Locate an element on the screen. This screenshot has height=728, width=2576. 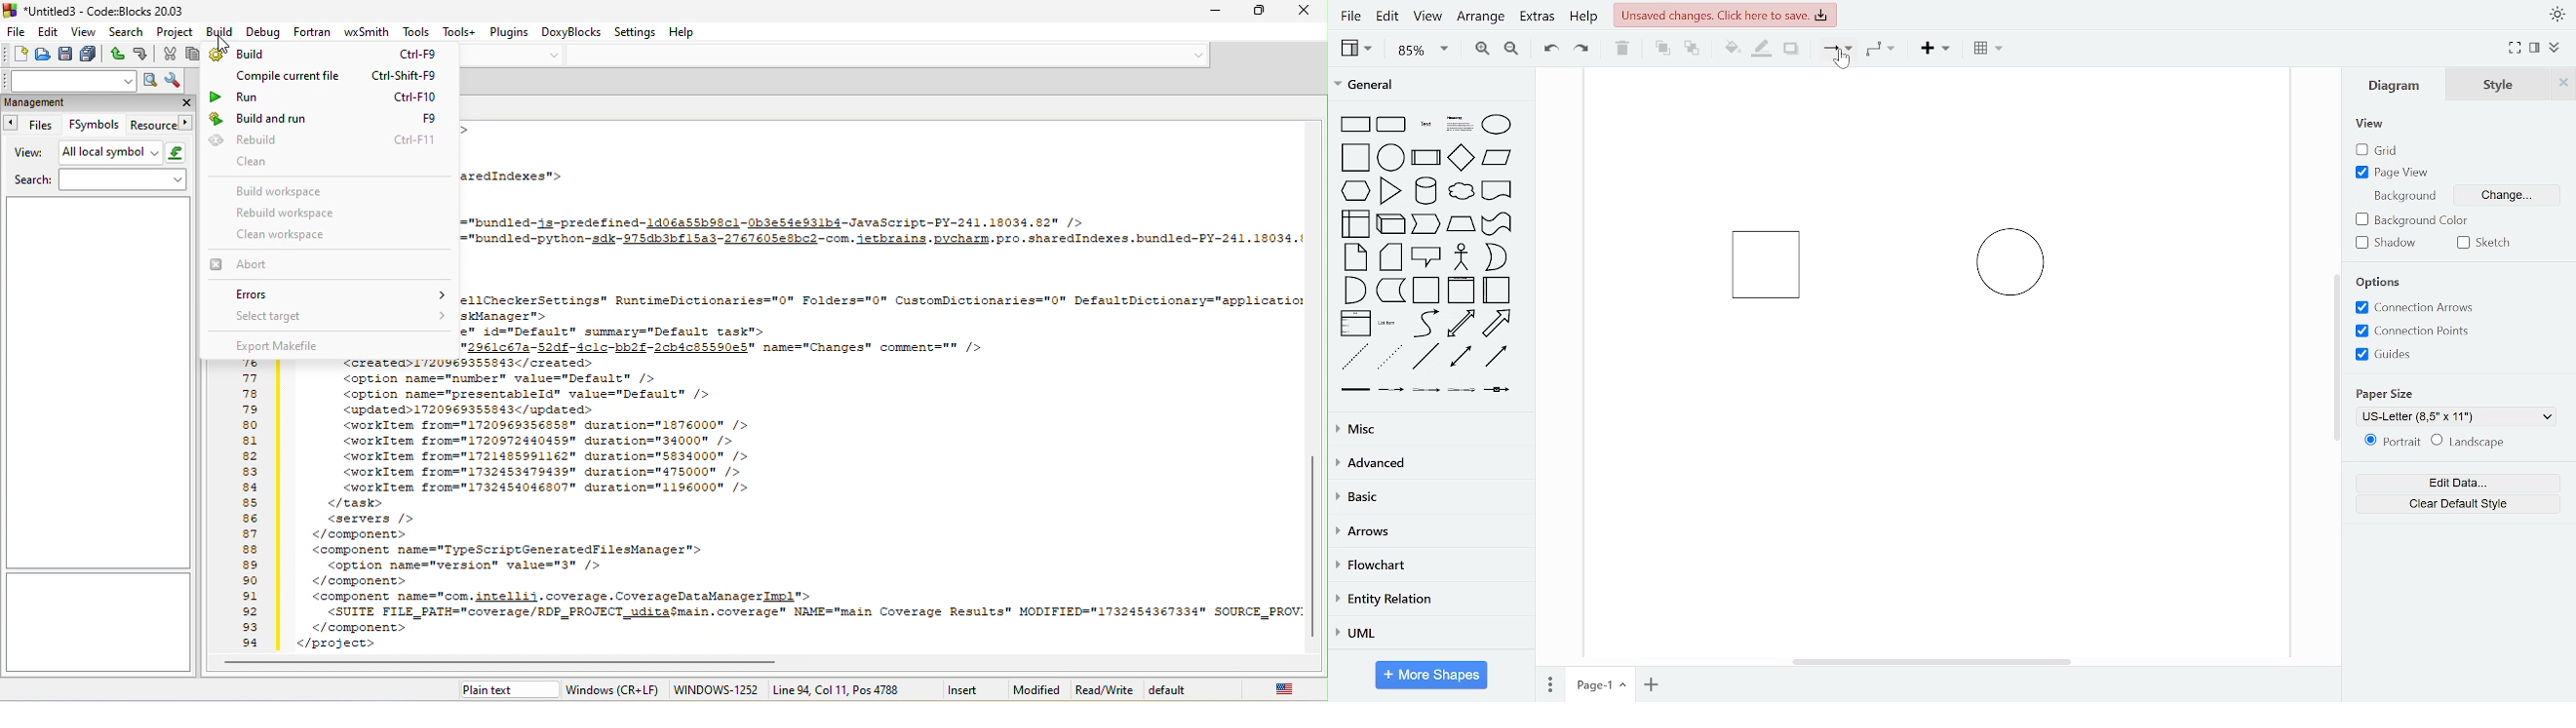
arrows is located at coordinates (1428, 532).